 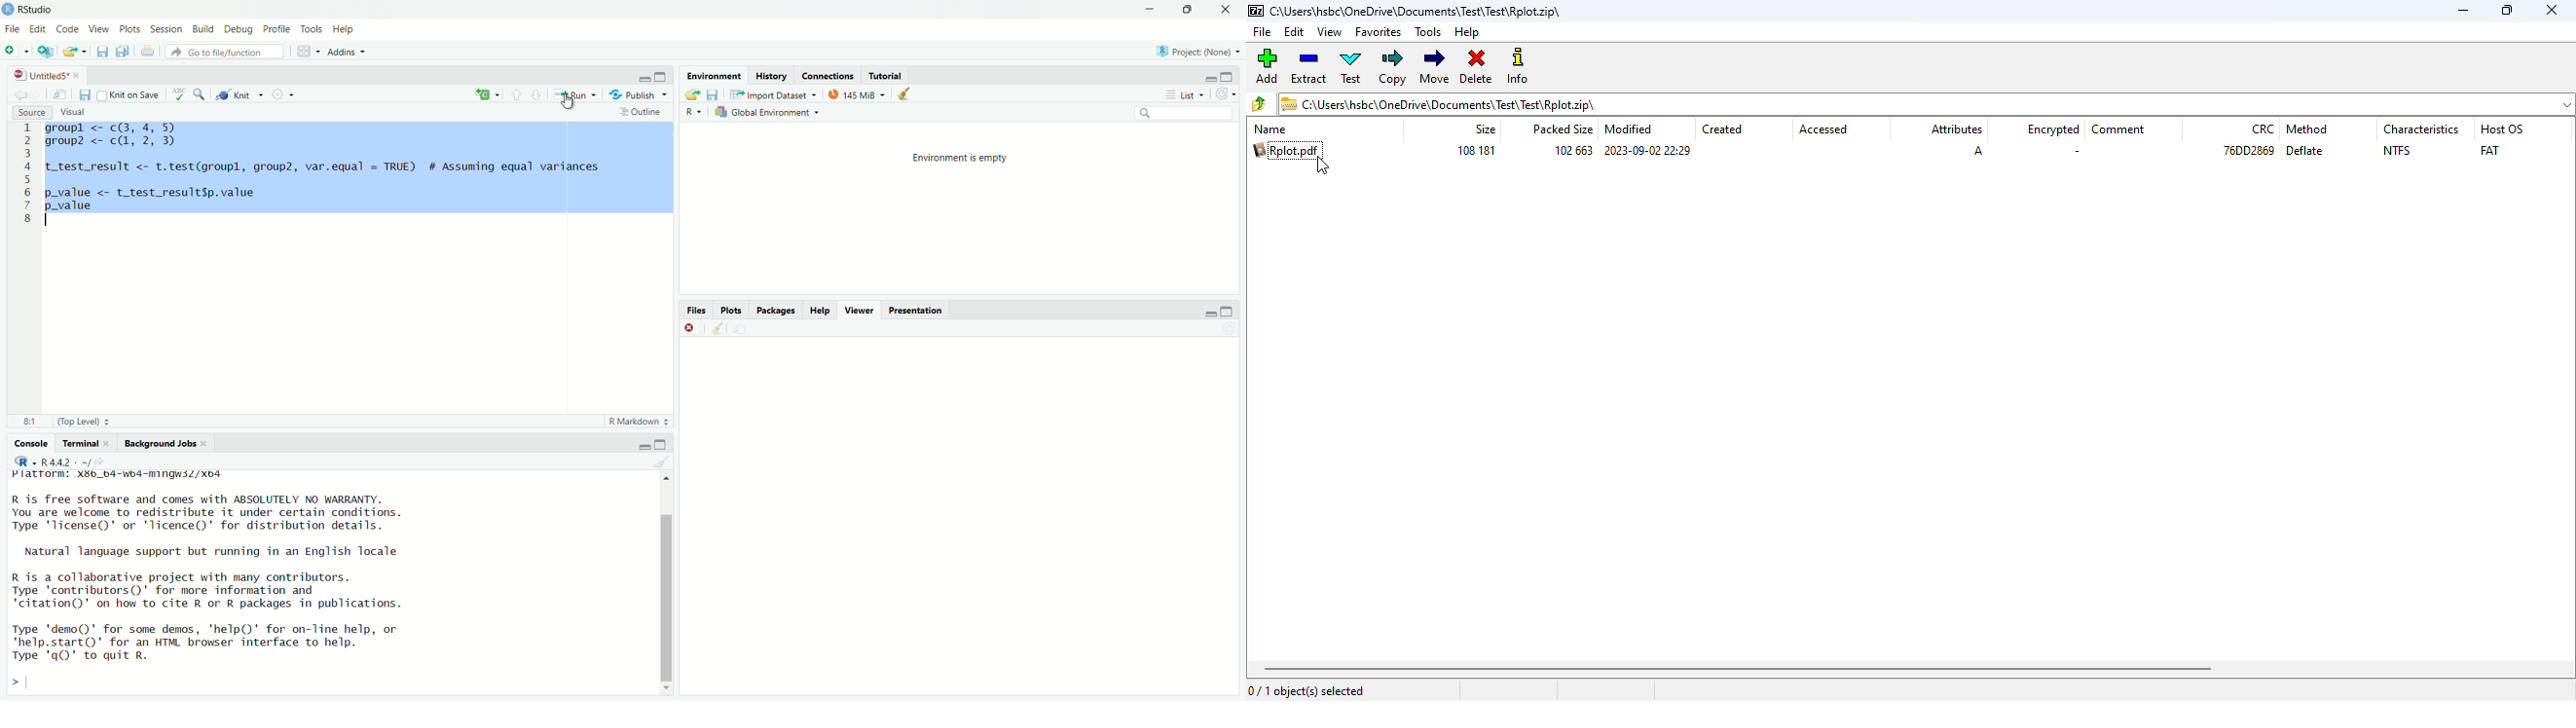 What do you see at coordinates (768, 112) in the screenshot?
I see `Global Environment` at bounding box center [768, 112].